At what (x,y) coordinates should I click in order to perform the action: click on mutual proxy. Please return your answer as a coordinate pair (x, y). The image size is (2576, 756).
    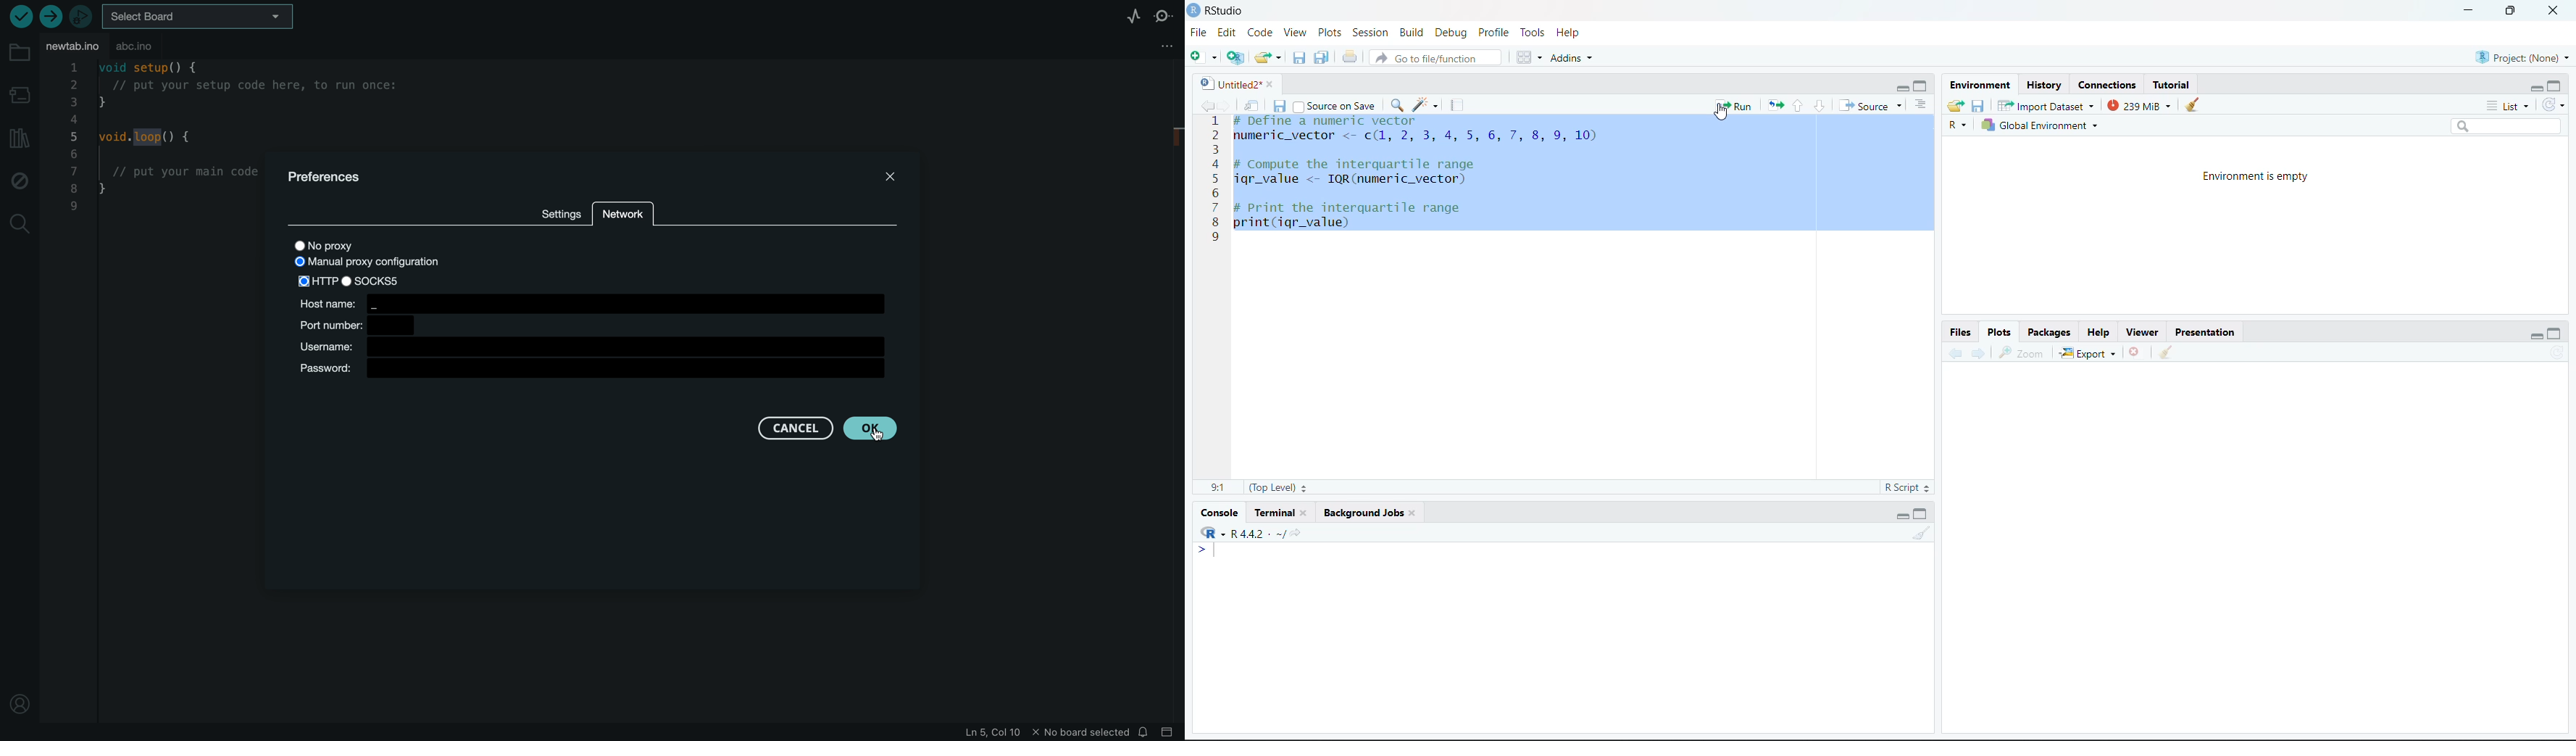
    Looking at the image, I should click on (366, 263).